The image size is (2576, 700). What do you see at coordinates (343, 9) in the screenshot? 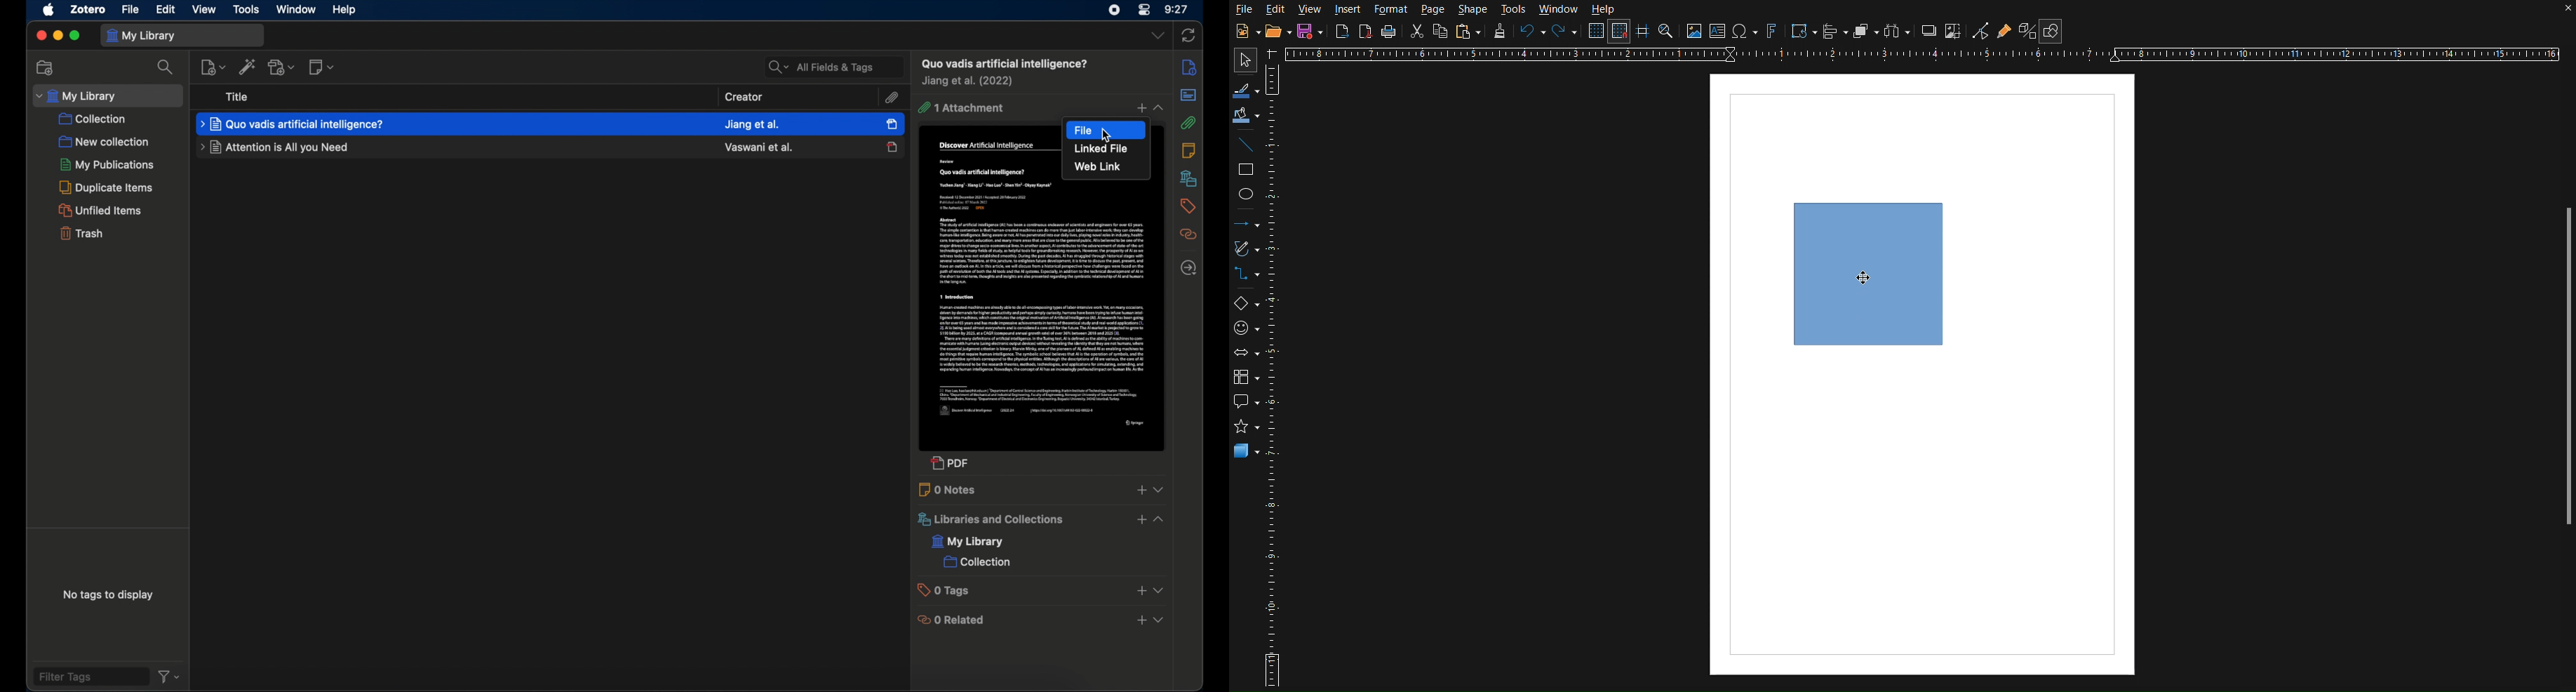
I see `help` at bounding box center [343, 9].